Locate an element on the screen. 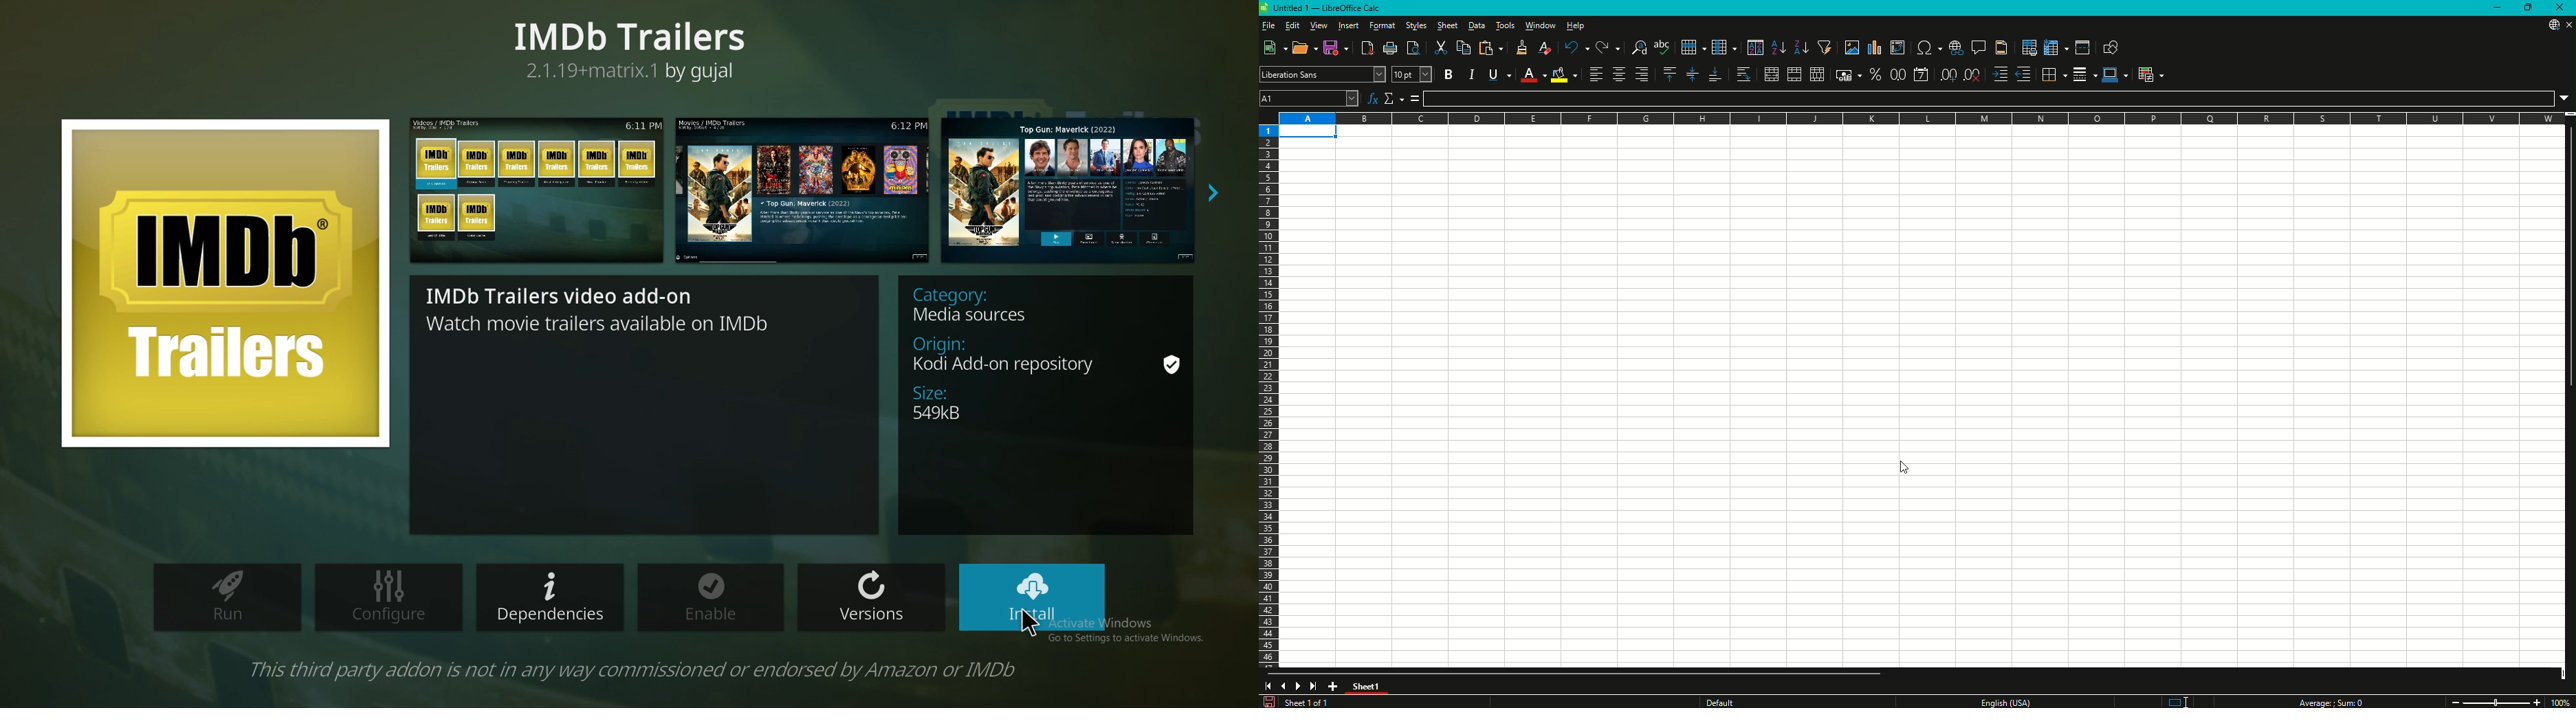 This screenshot has width=2576, height=728. Font Size is located at coordinates (1412, 74).